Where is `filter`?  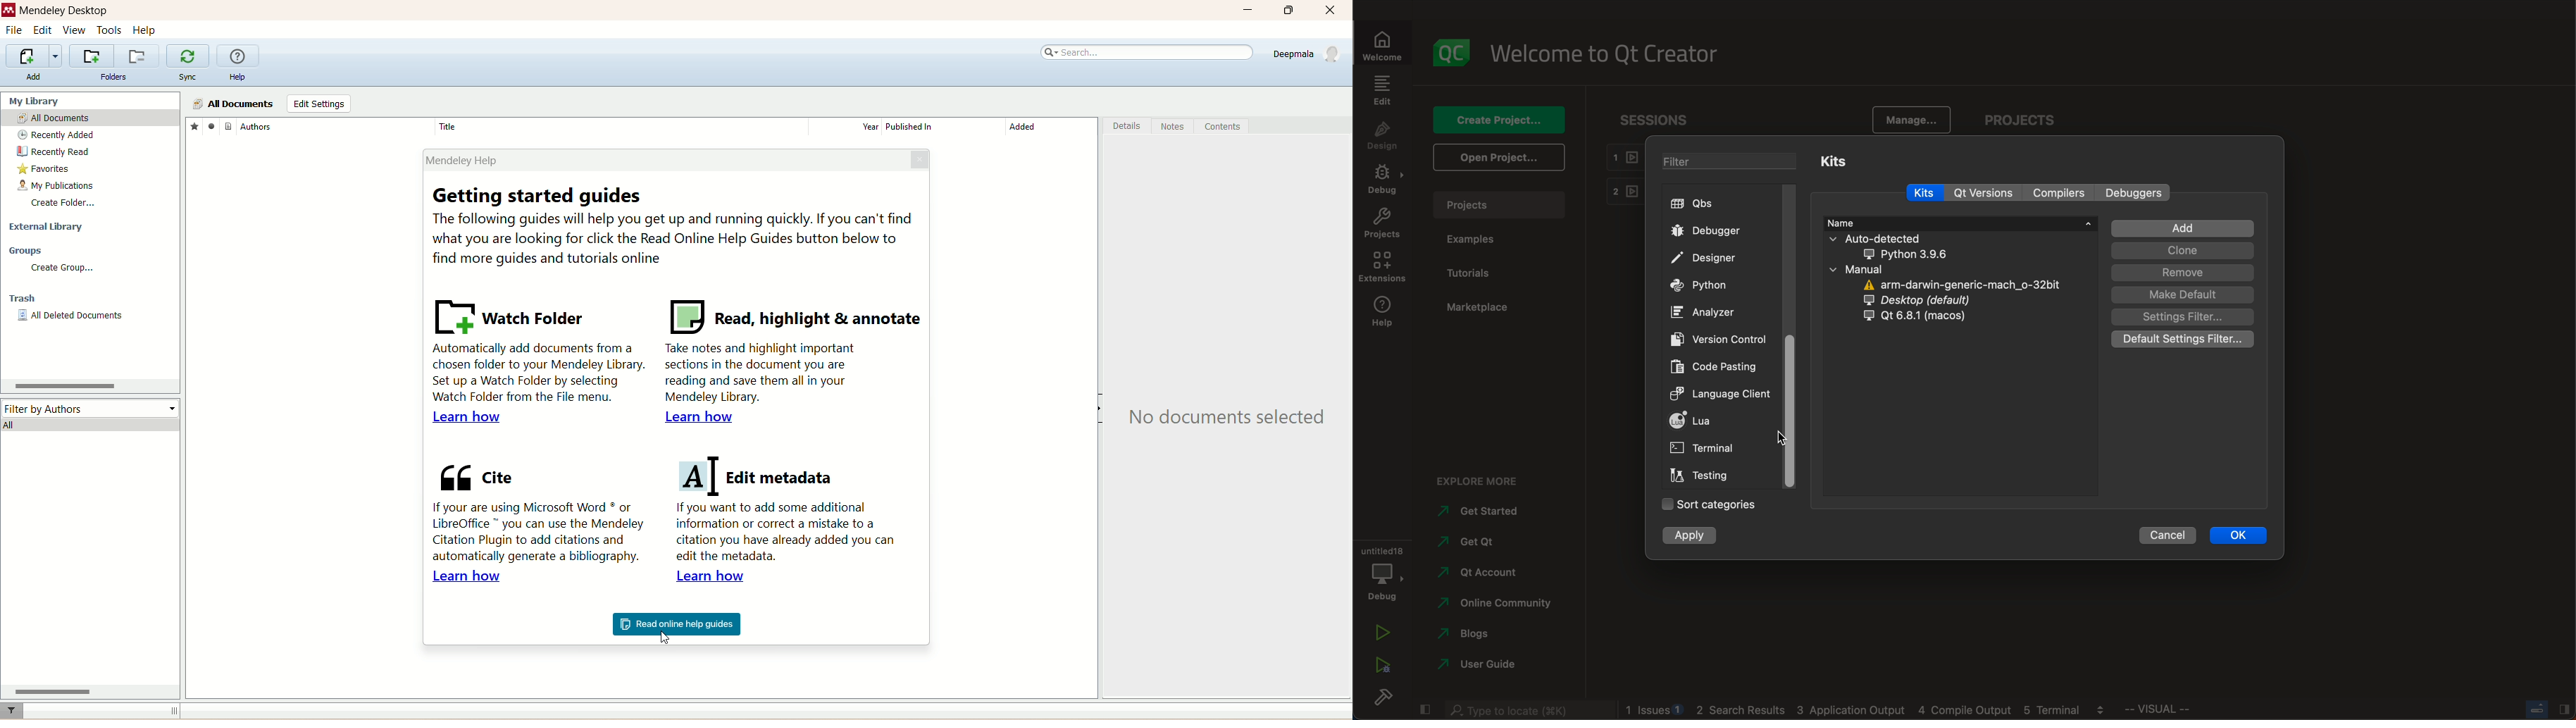 filter is located at coordinates (12, 711).